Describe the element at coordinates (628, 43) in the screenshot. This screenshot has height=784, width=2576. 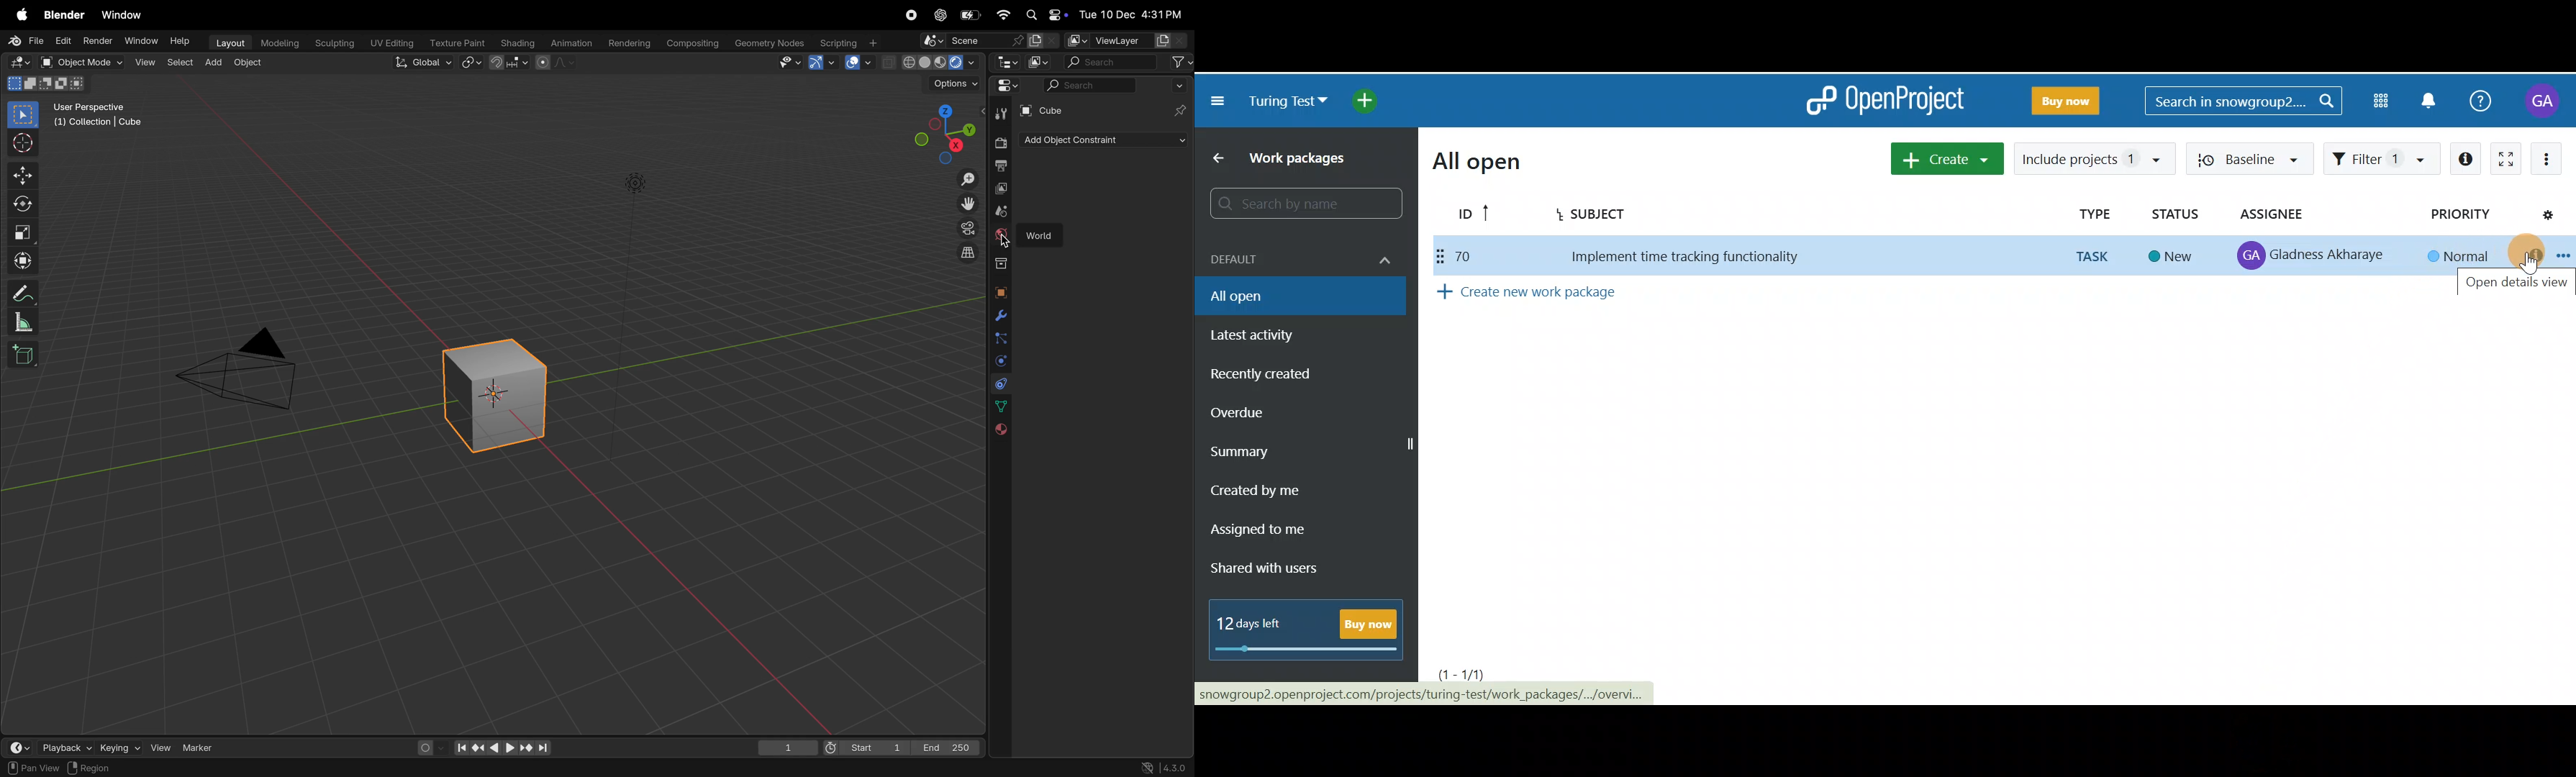
I see `Rendering` at that location.